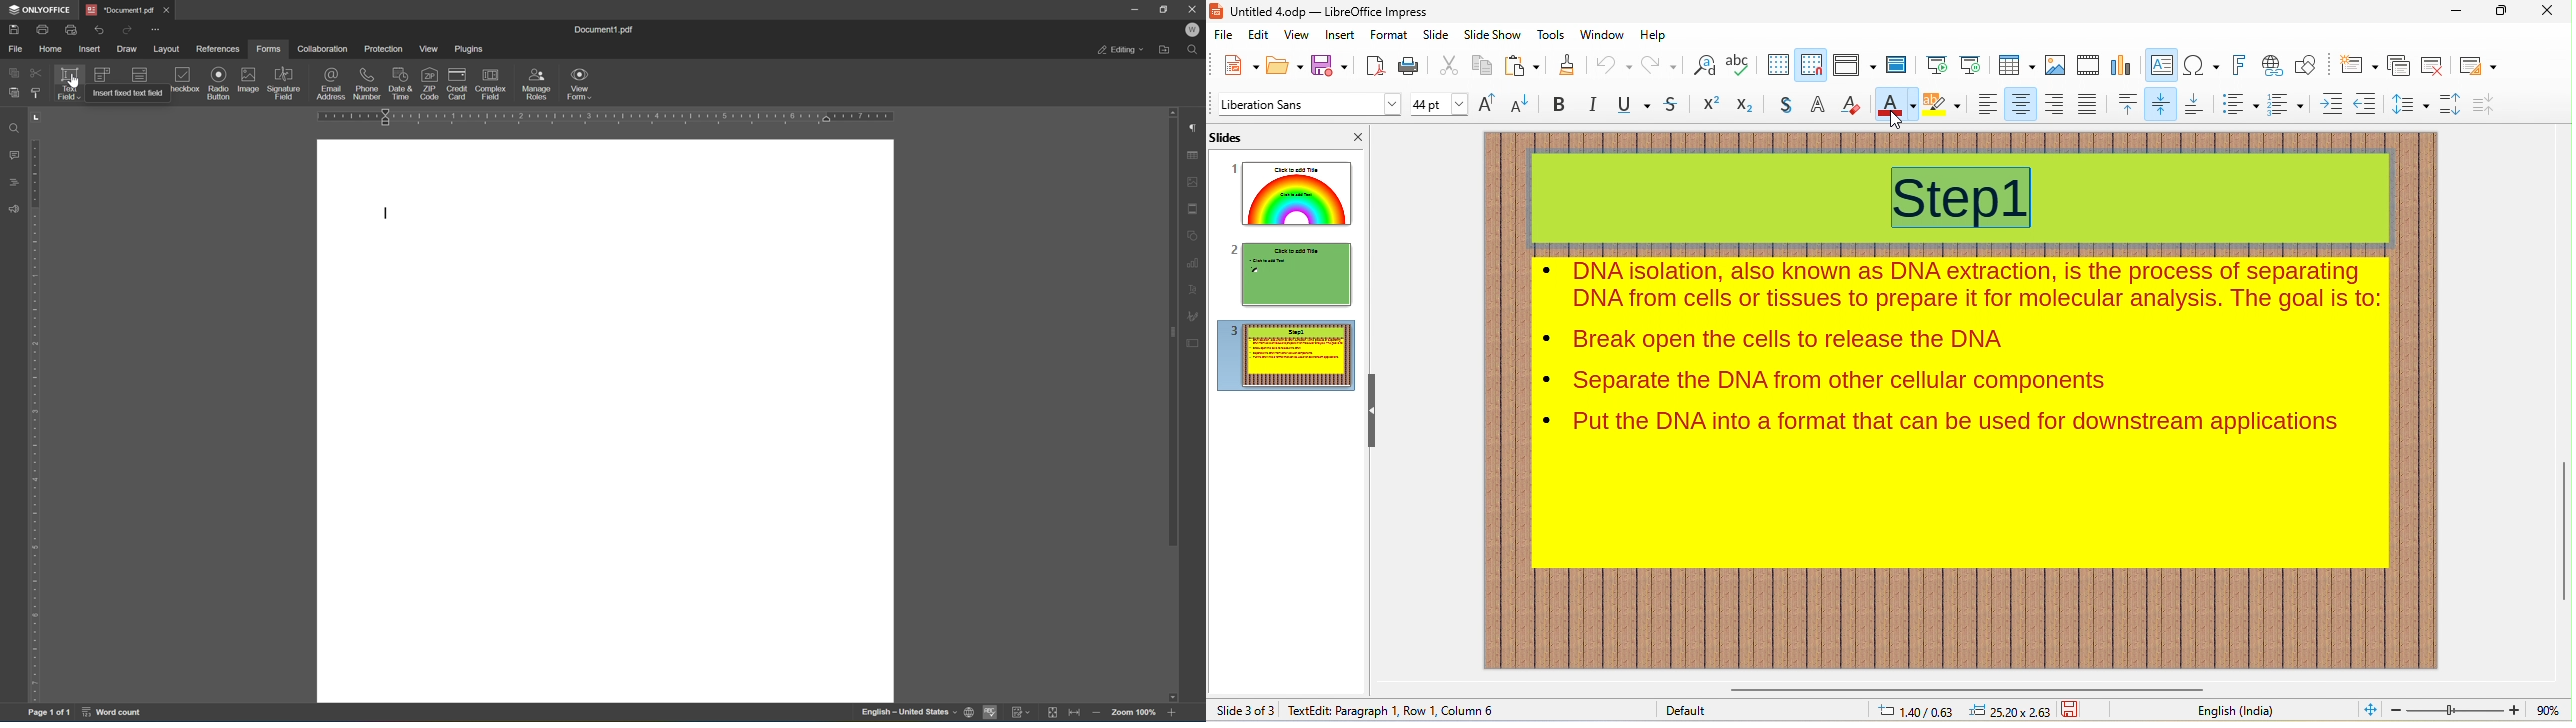 This screenshot has height=728, width=2576. Describe the element at coordinates (2126, 105) in the screenshot. I see `align top` at that location.